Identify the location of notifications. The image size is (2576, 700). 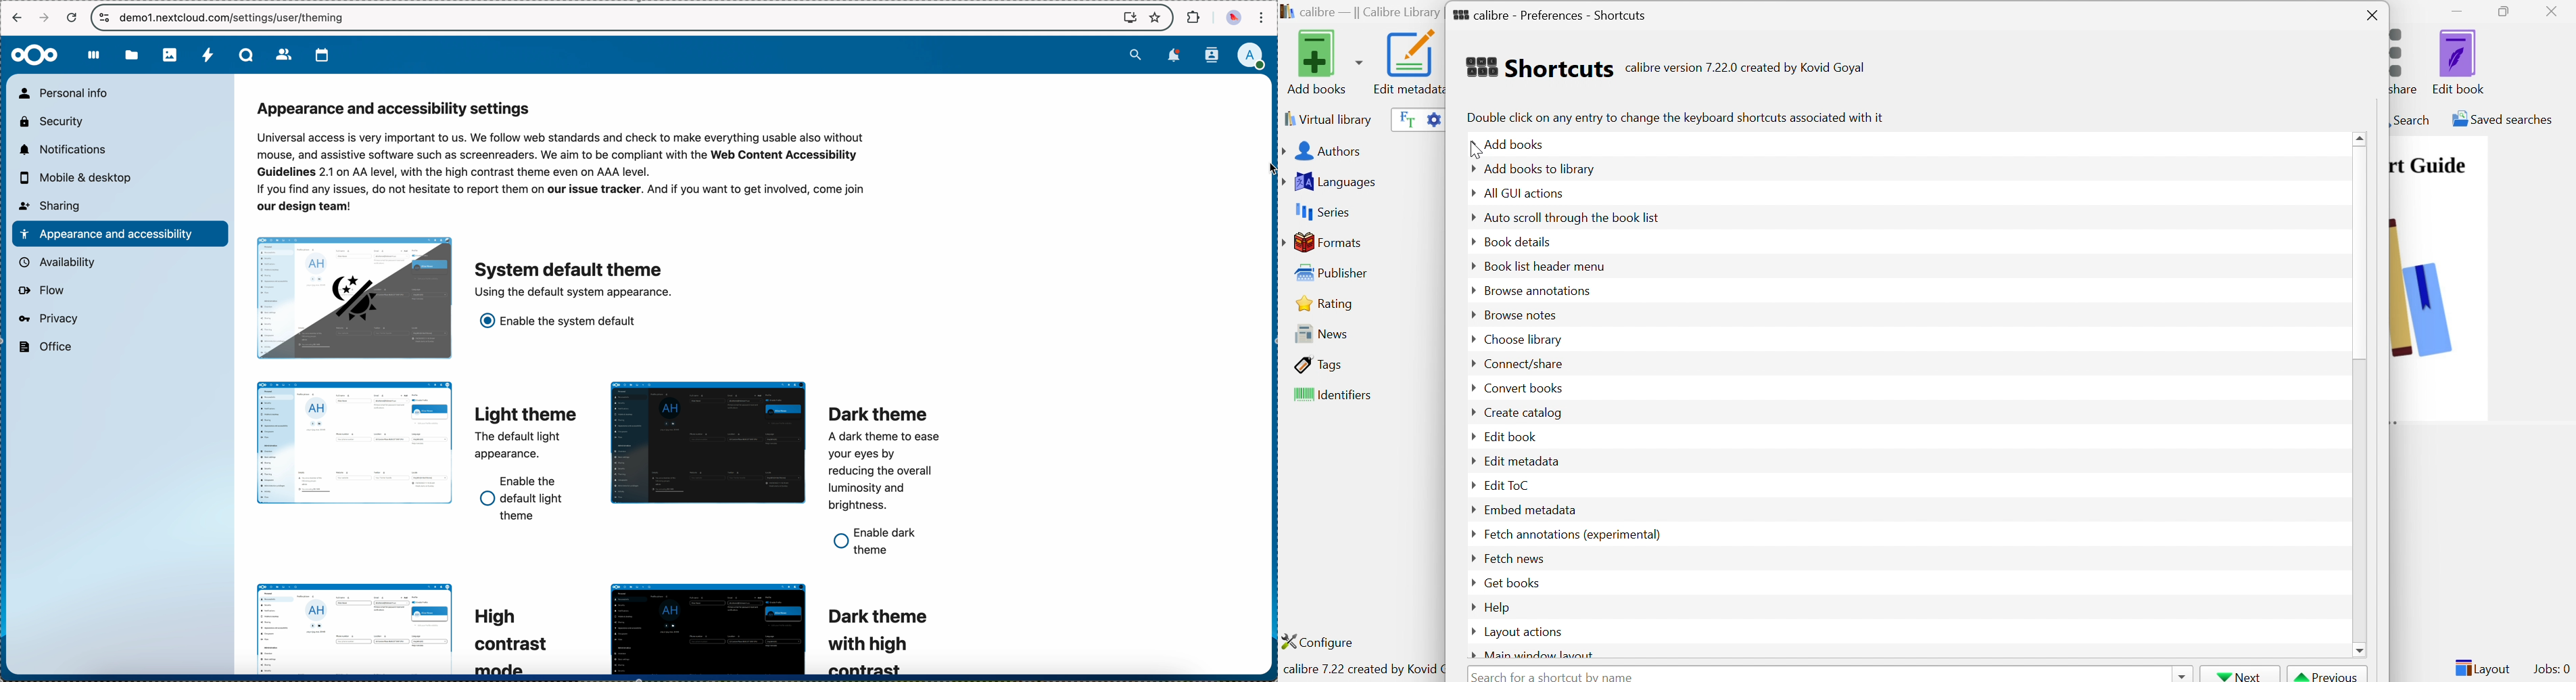
(1173, 57).